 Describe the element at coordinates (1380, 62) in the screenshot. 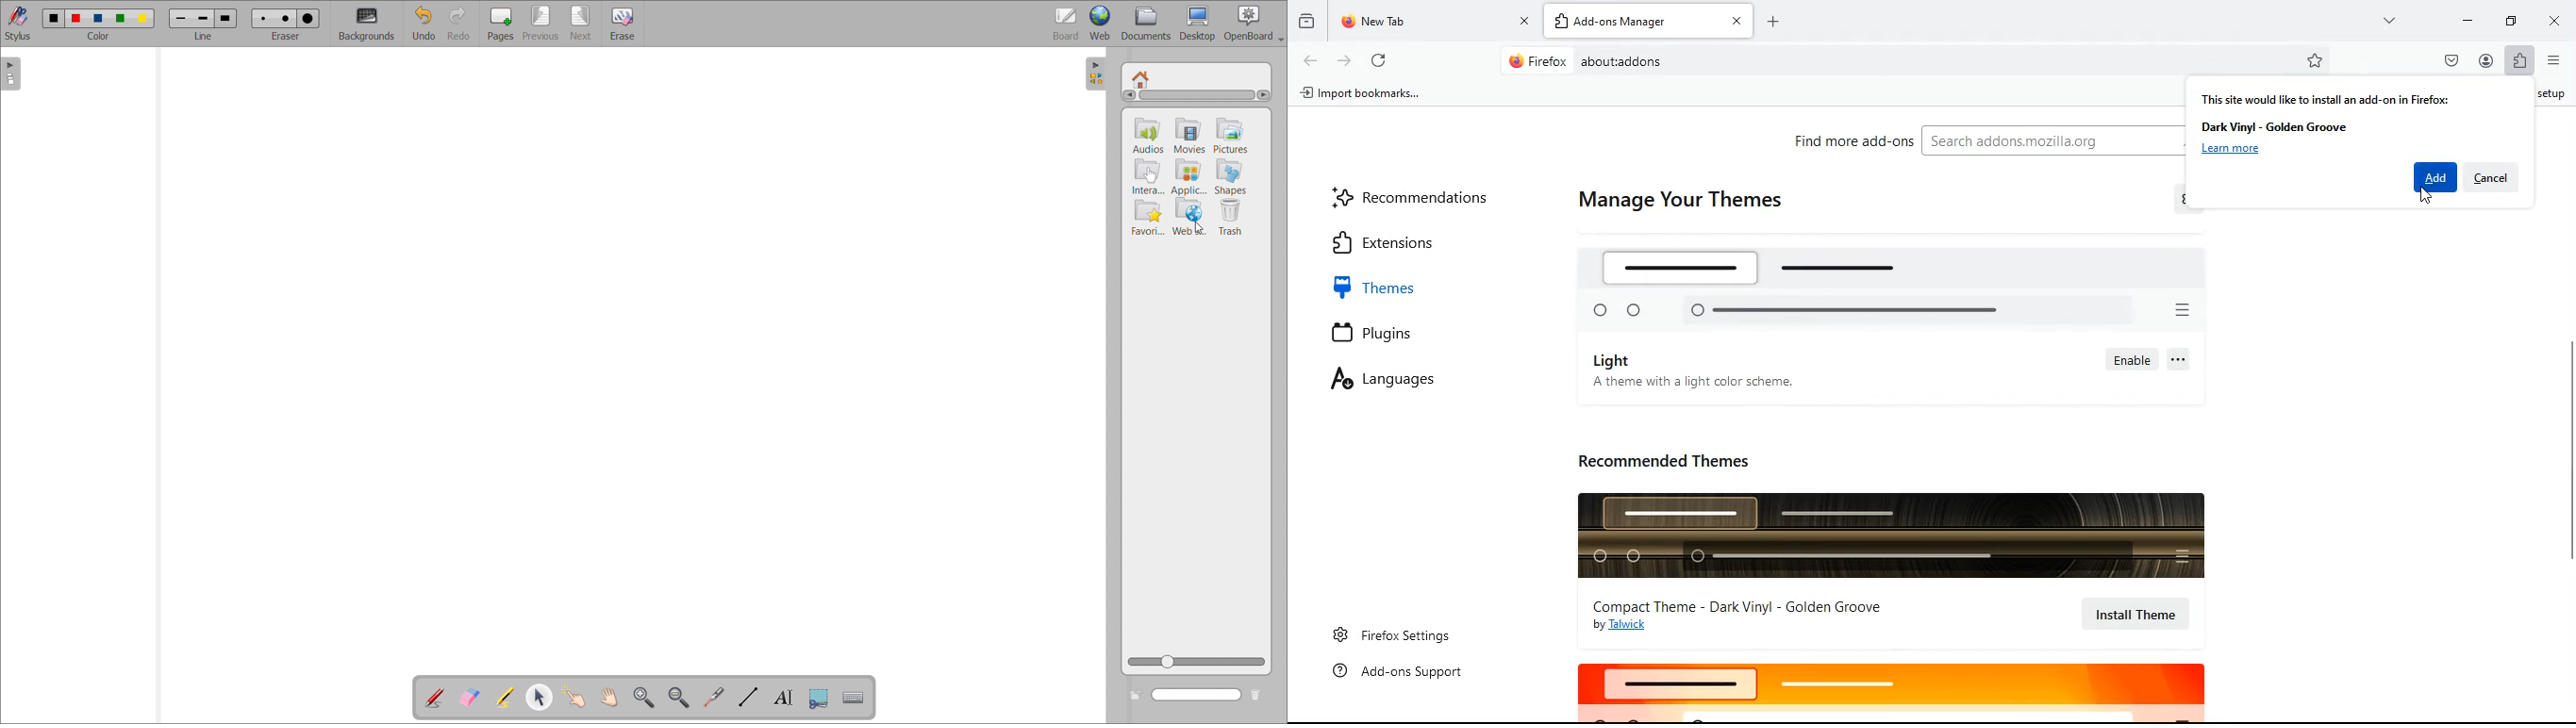

I see `refresh` at that location.